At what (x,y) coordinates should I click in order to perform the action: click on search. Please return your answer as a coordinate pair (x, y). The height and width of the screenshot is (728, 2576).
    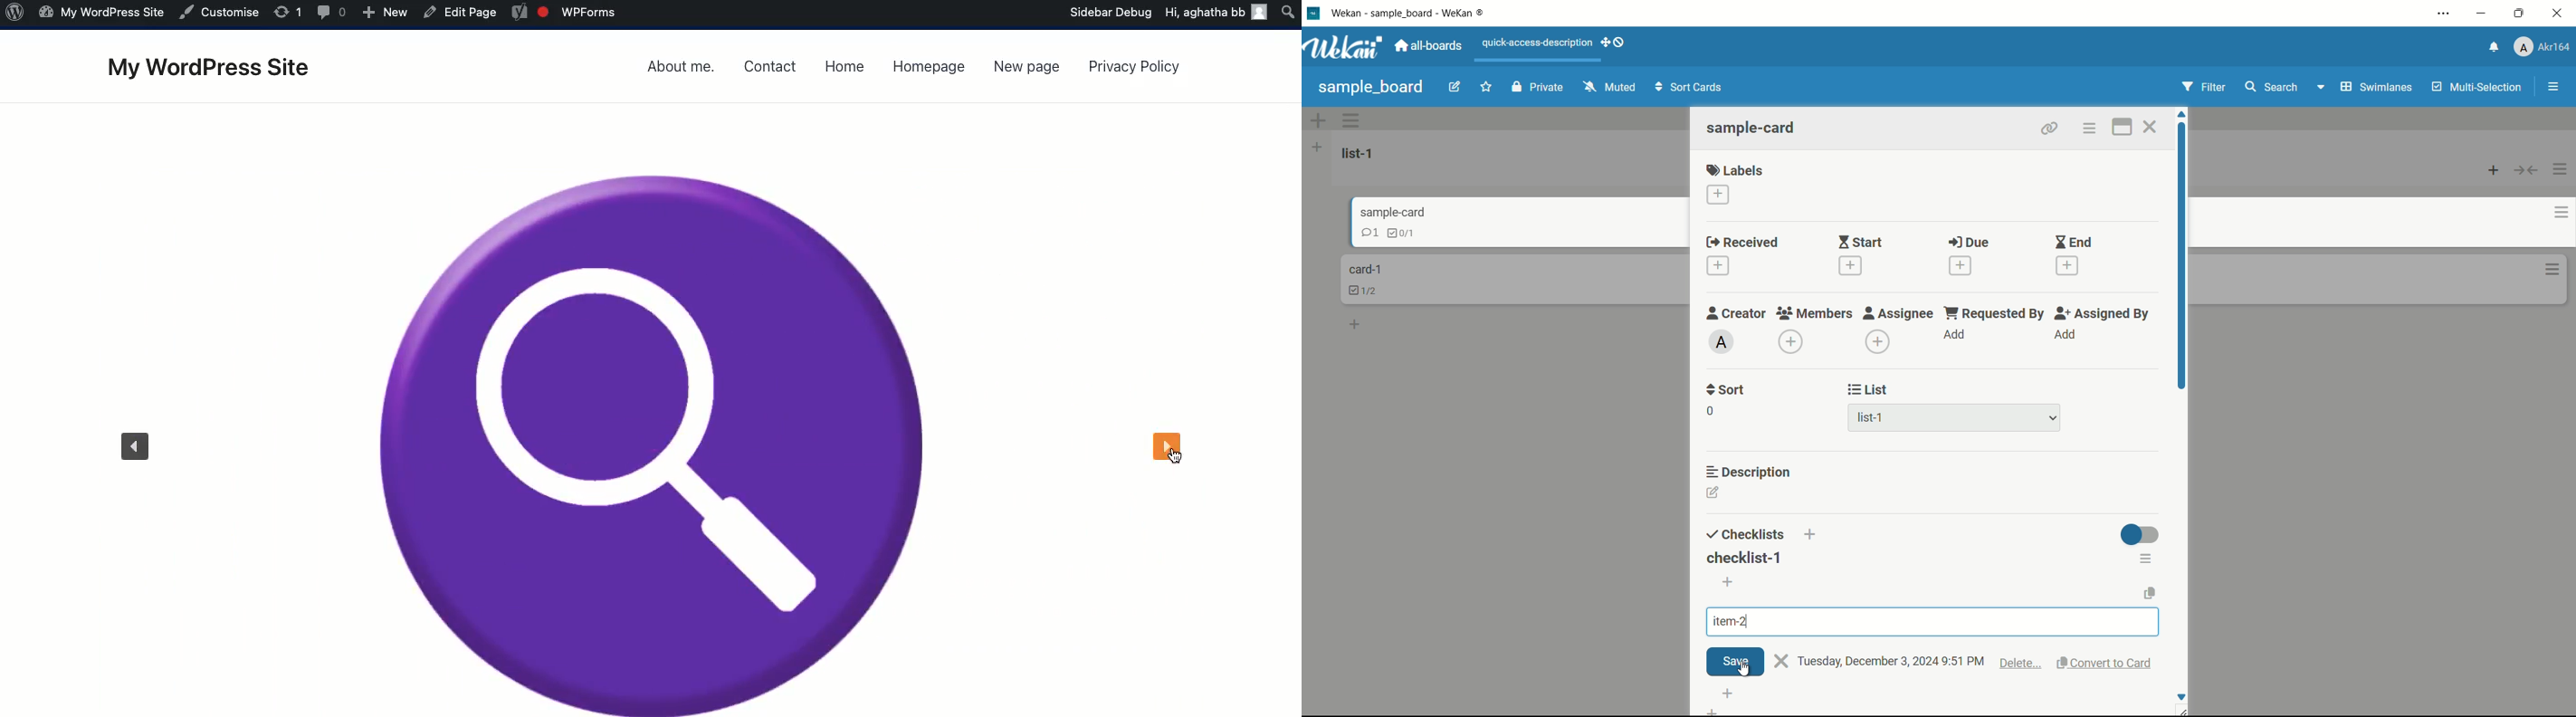
    Looking at the image, I should click on (2271, 86).